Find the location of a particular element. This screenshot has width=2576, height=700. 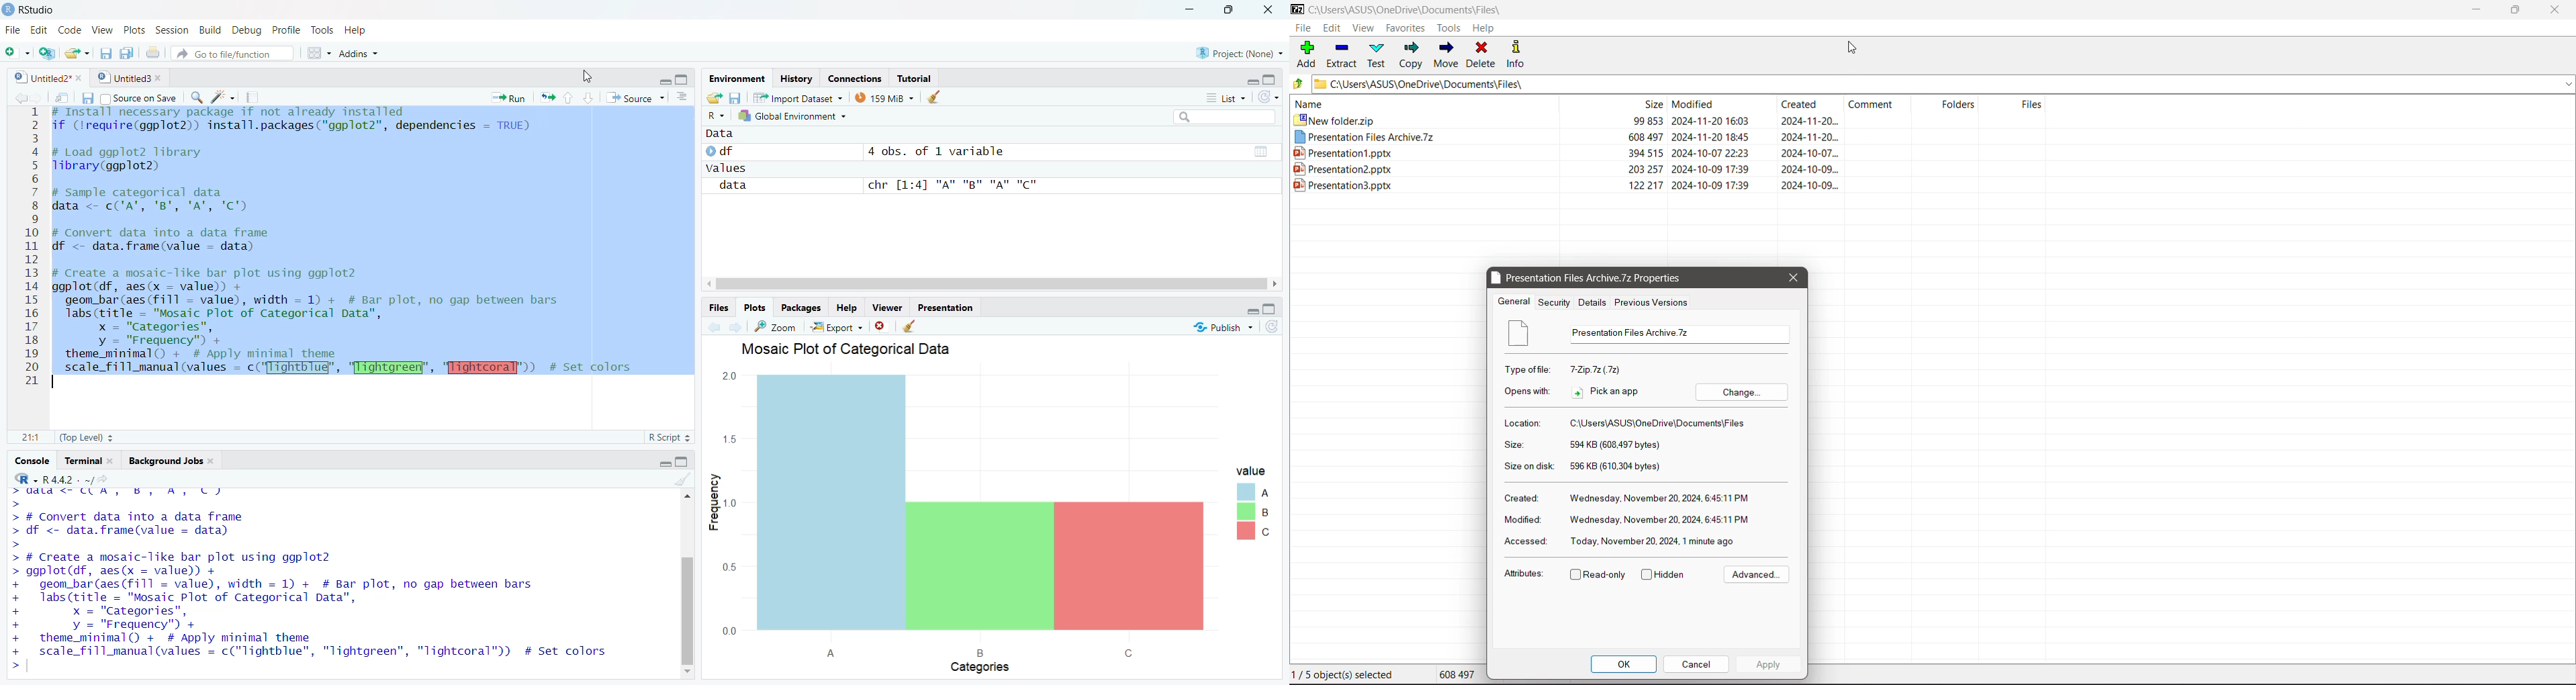

Connections is located at coordinates (856, 79).